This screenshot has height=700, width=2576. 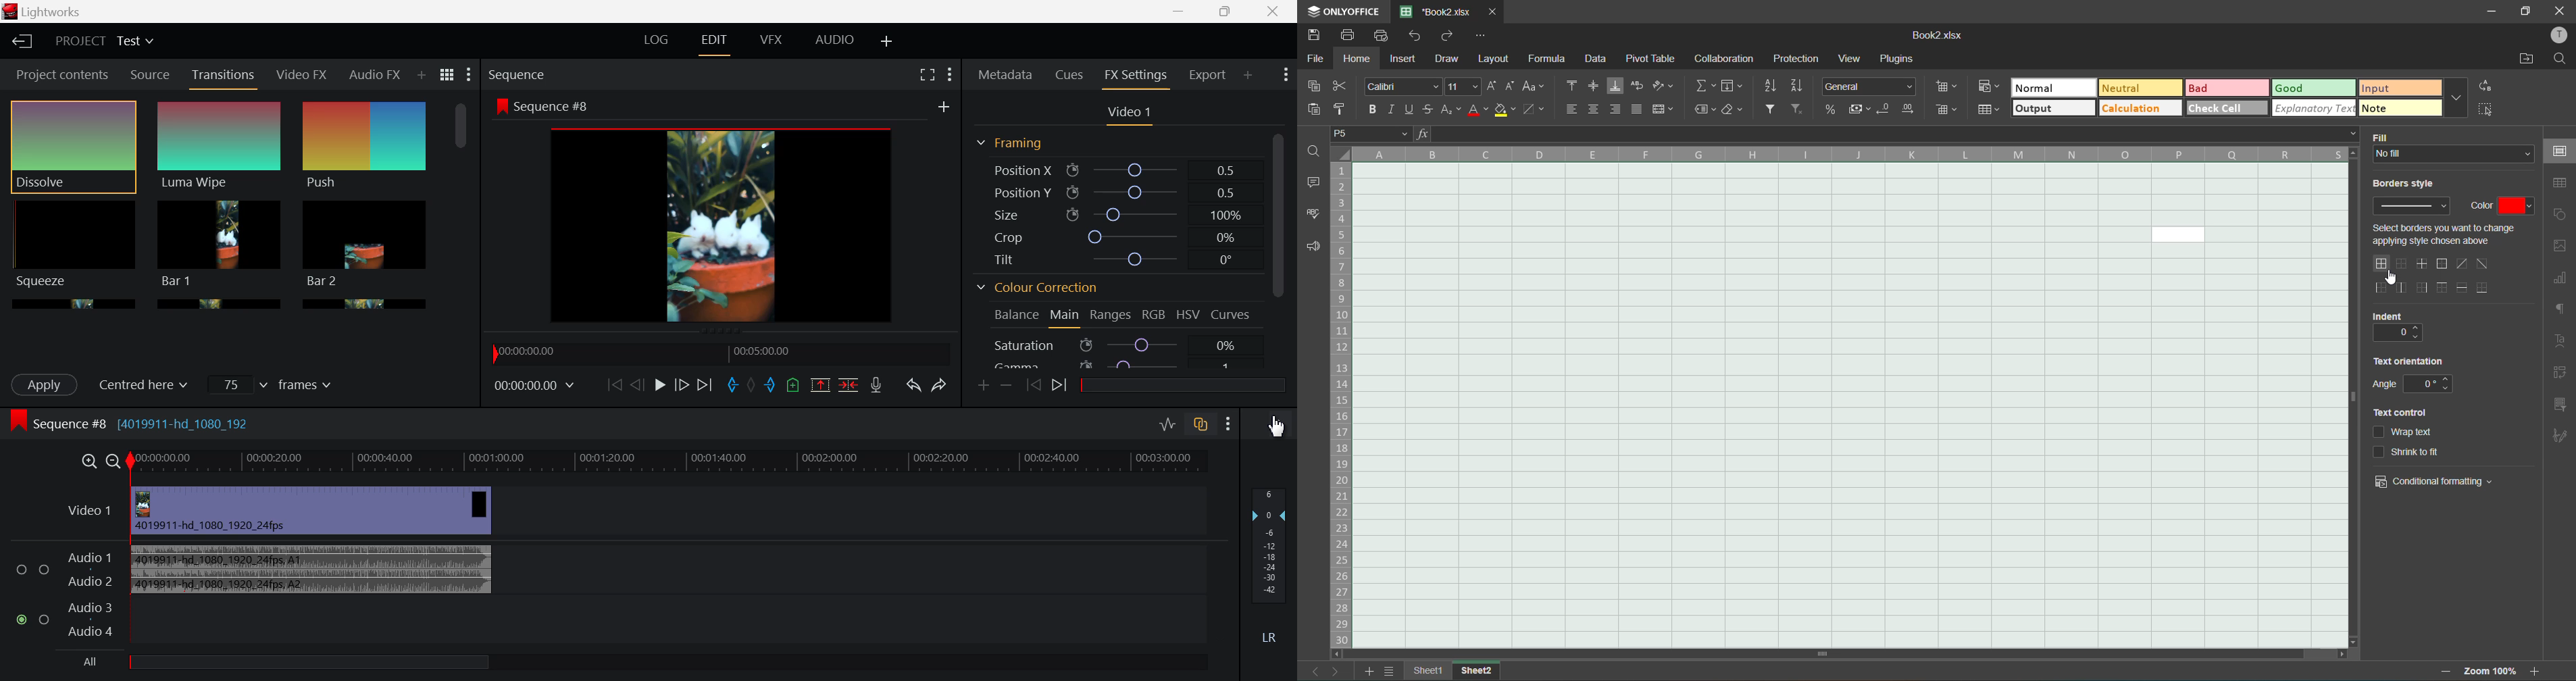 I want to click on Export, so click(x=1208, y=75).